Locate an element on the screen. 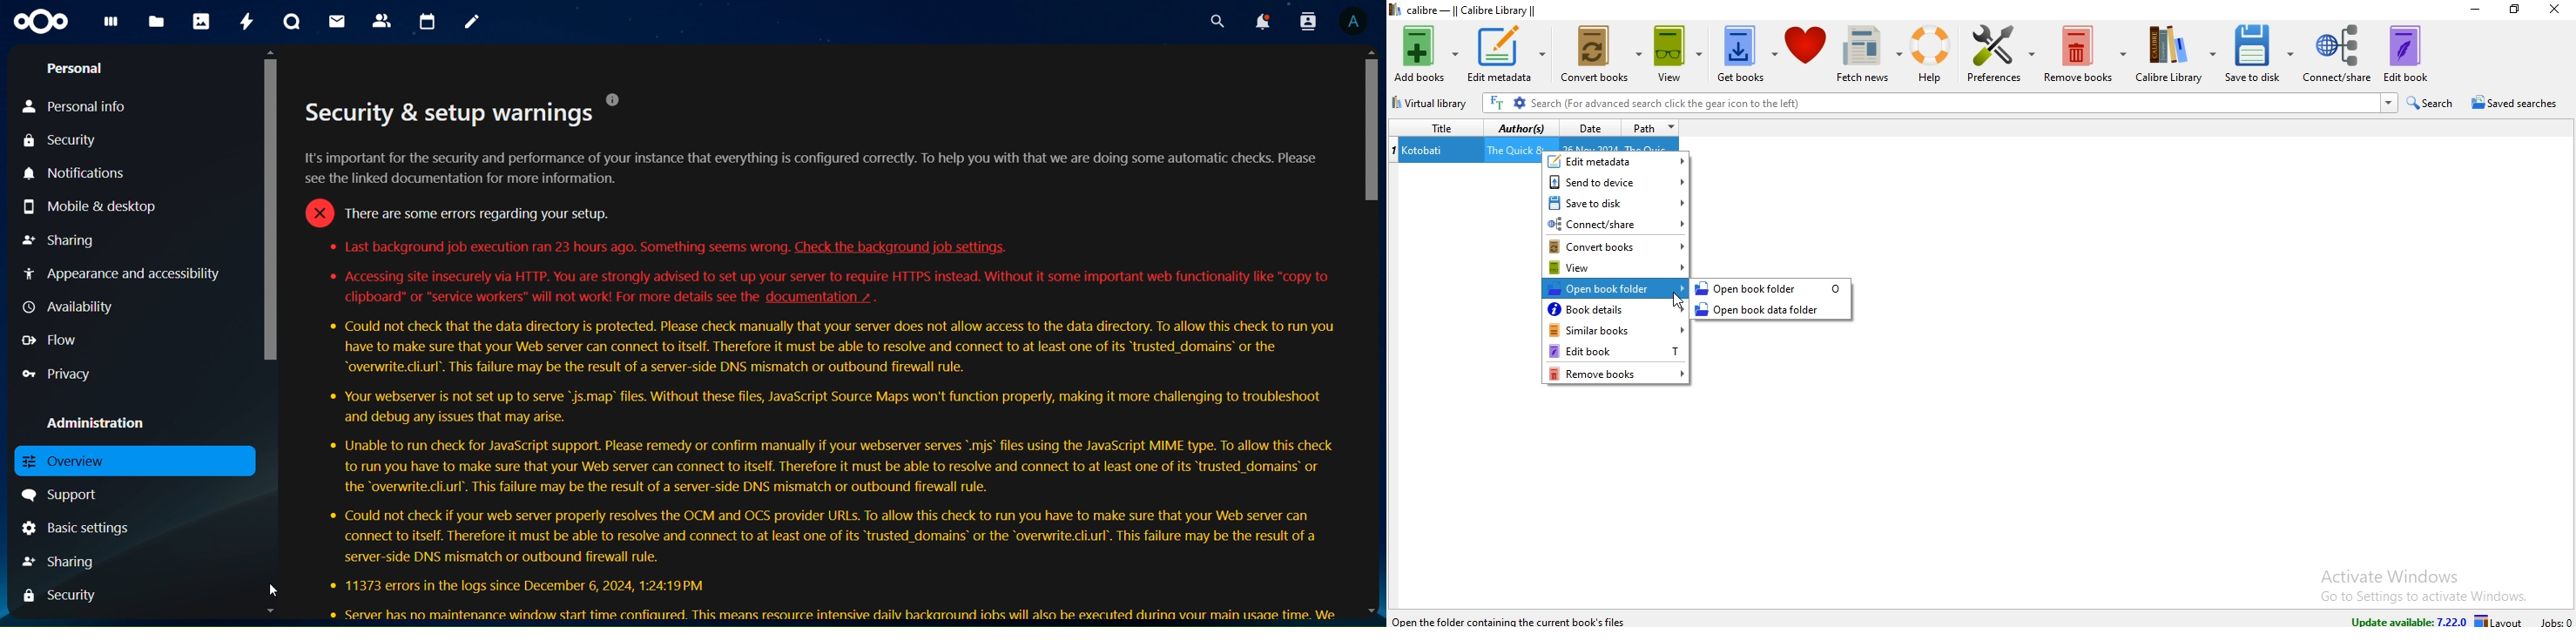  layout is located at coordinates (2502, 620).